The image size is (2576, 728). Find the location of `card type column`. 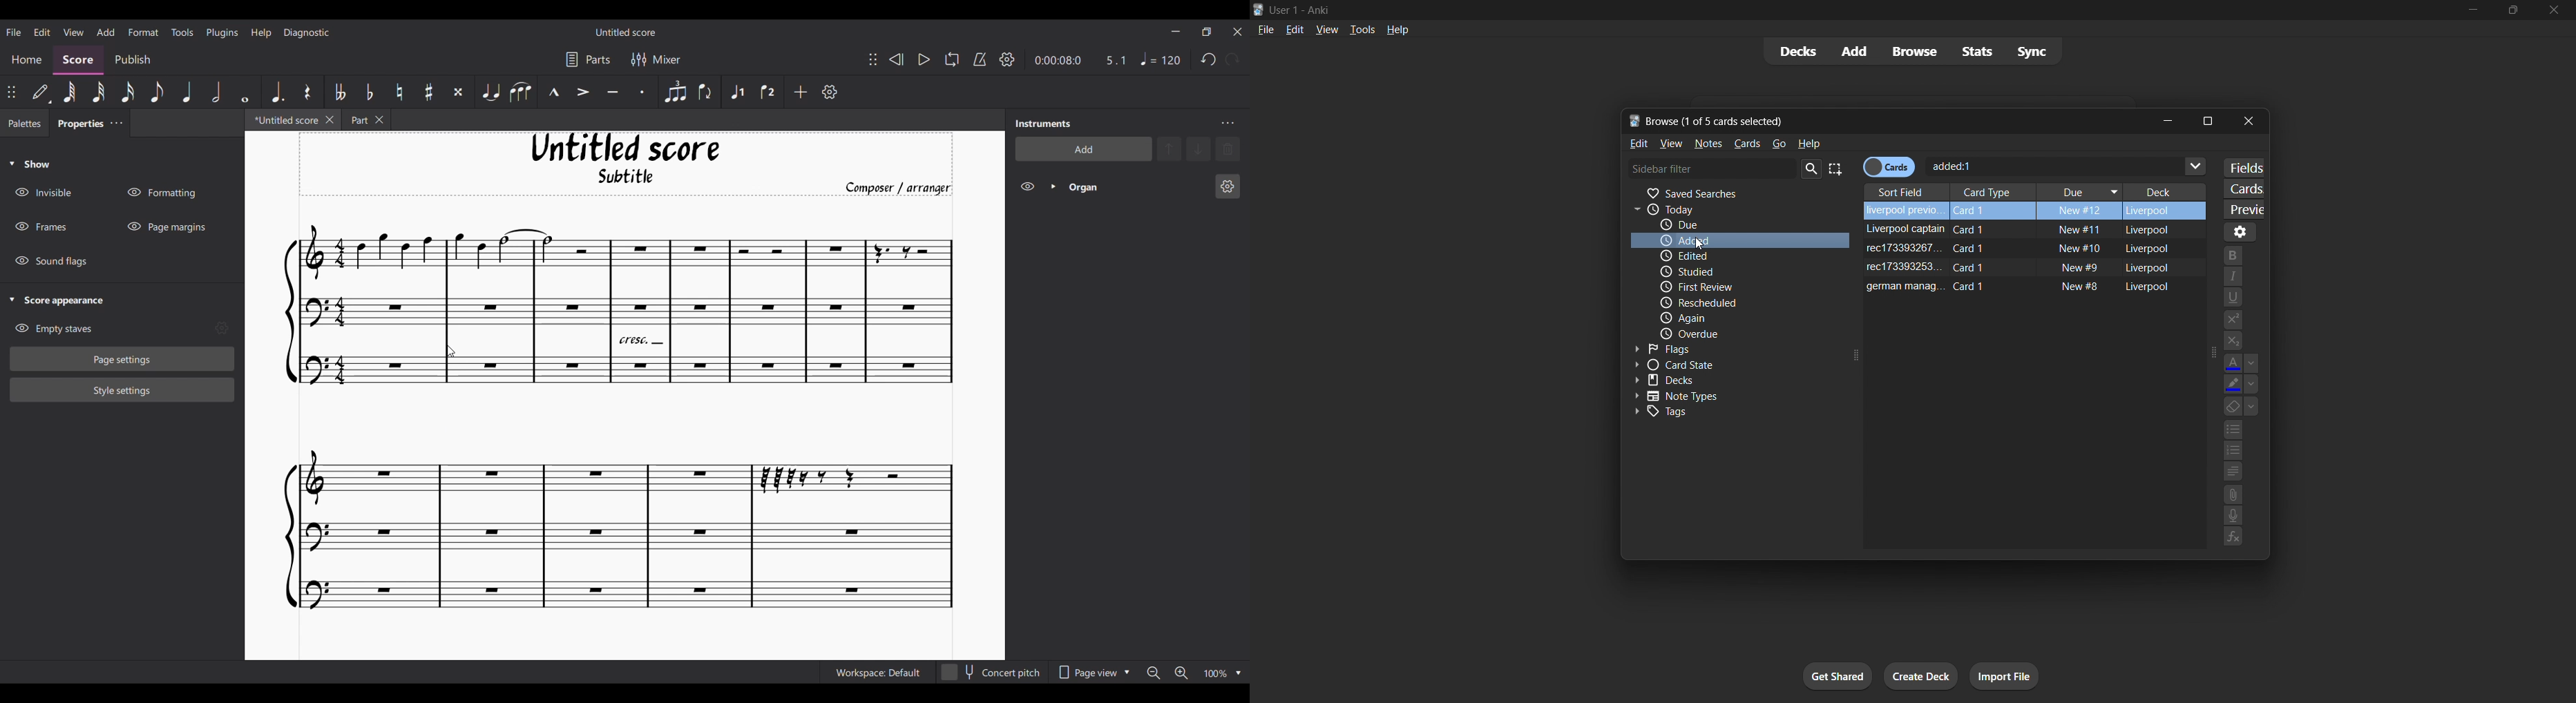

card type column is located at coordinates (1990, 189).